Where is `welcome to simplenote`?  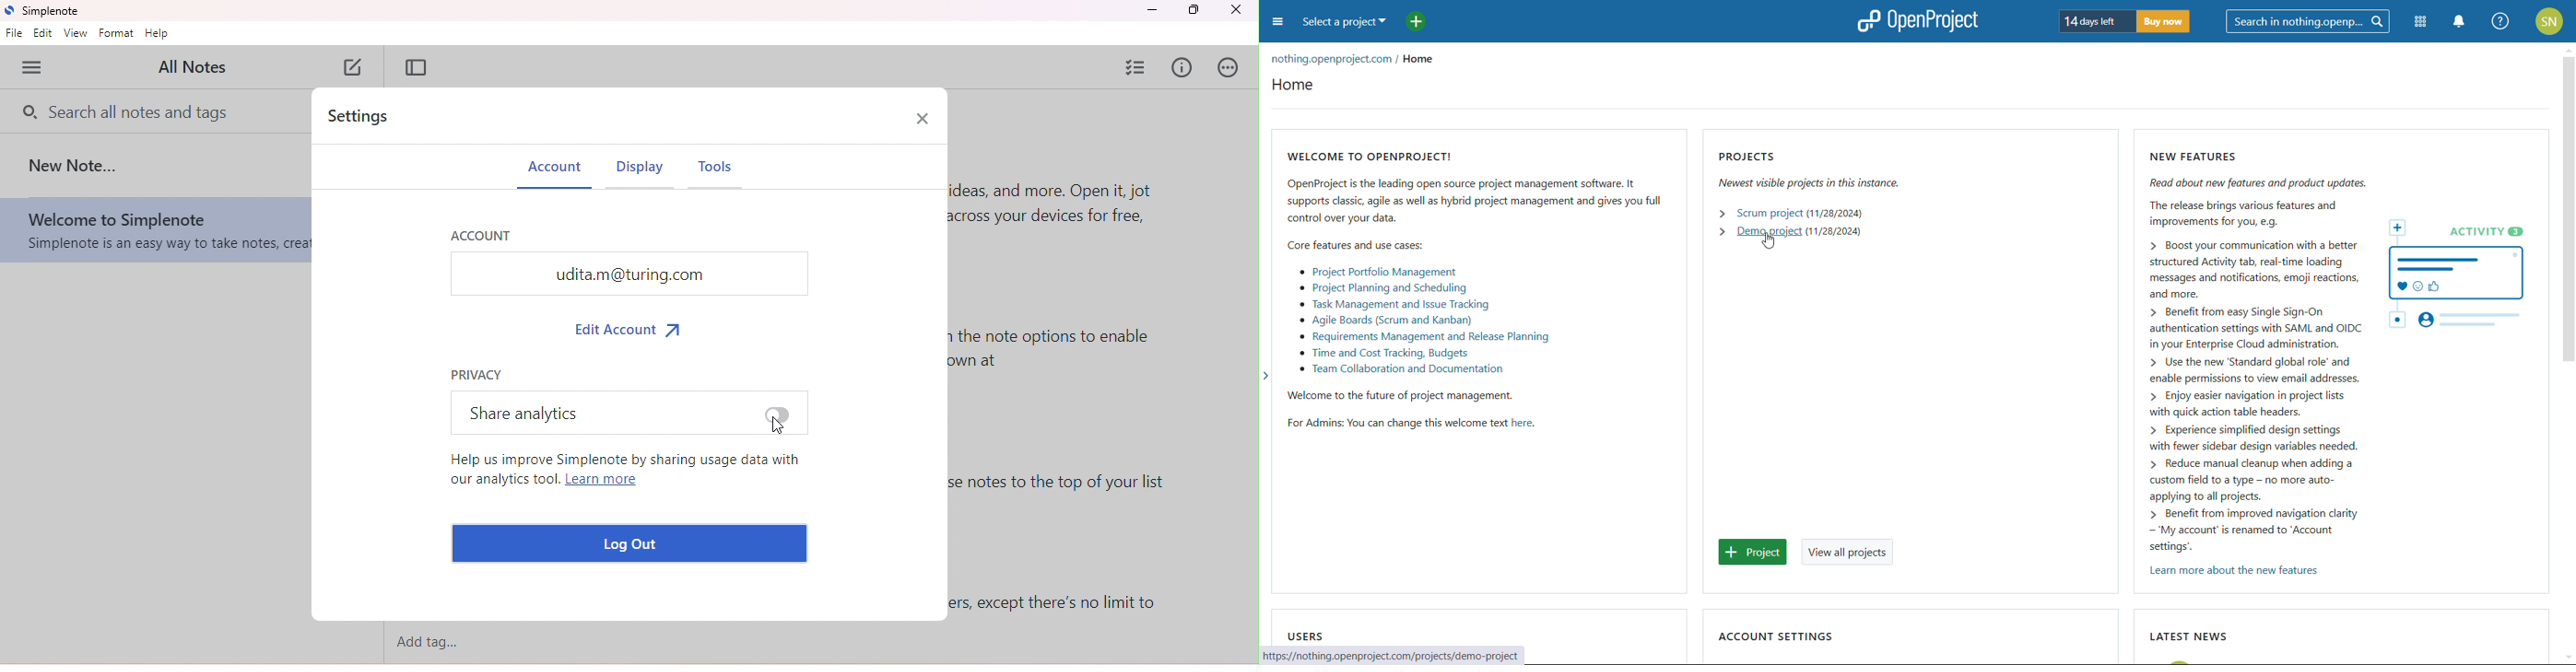
welcome to simplenote is located at coordinates (155, 231).